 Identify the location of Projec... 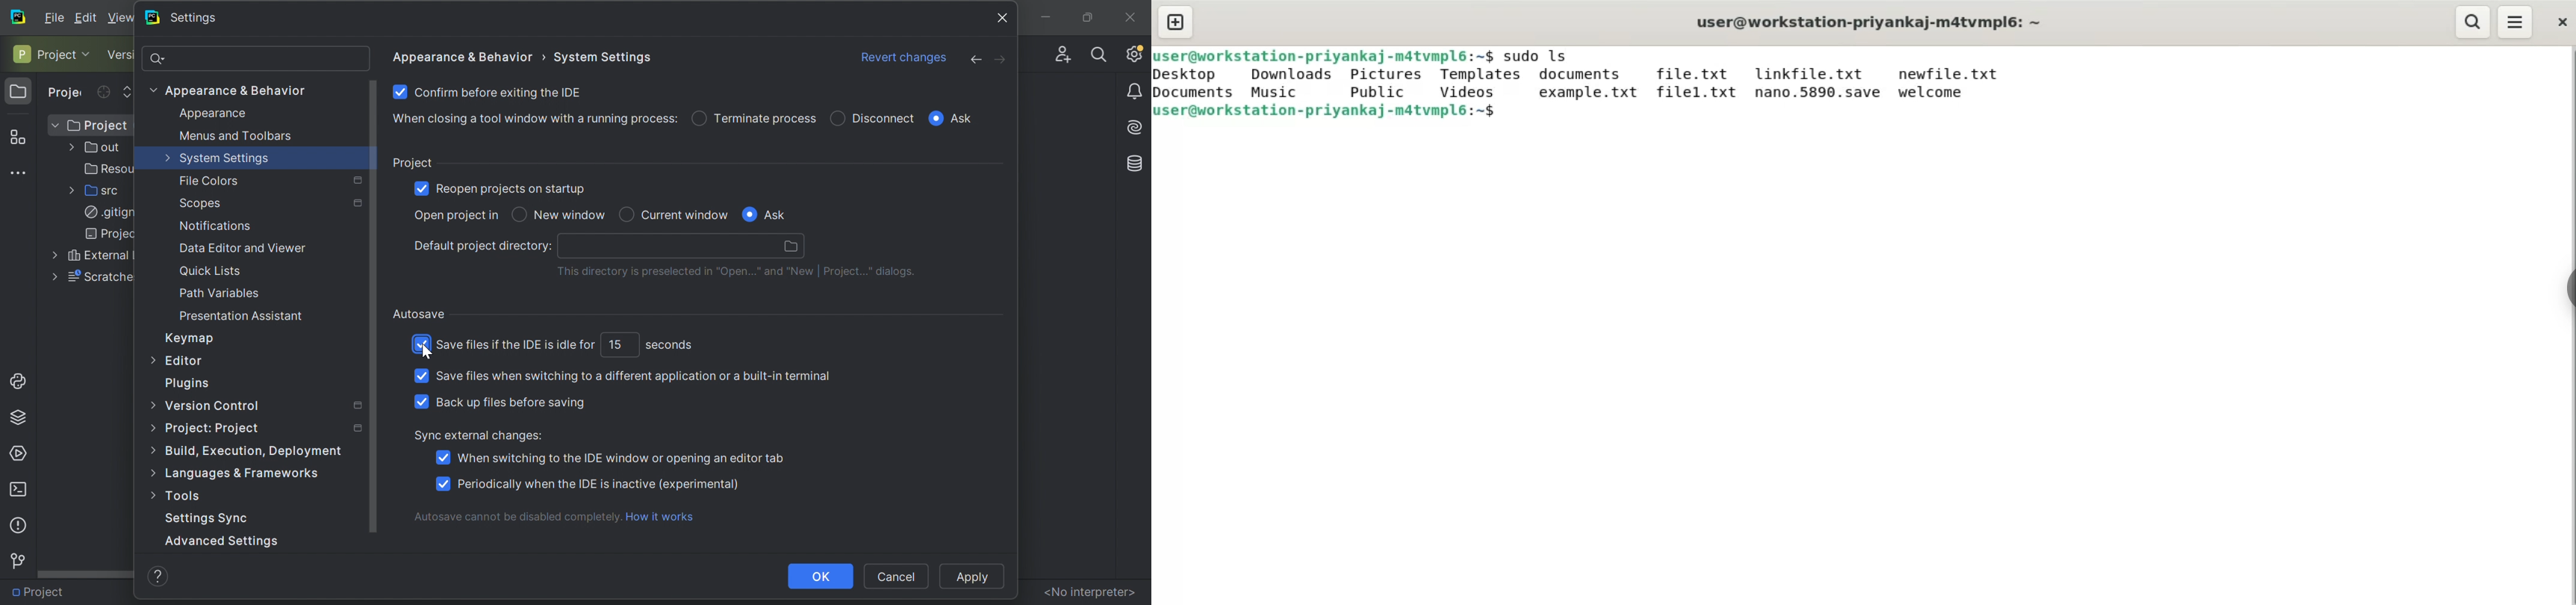
(102, 234).